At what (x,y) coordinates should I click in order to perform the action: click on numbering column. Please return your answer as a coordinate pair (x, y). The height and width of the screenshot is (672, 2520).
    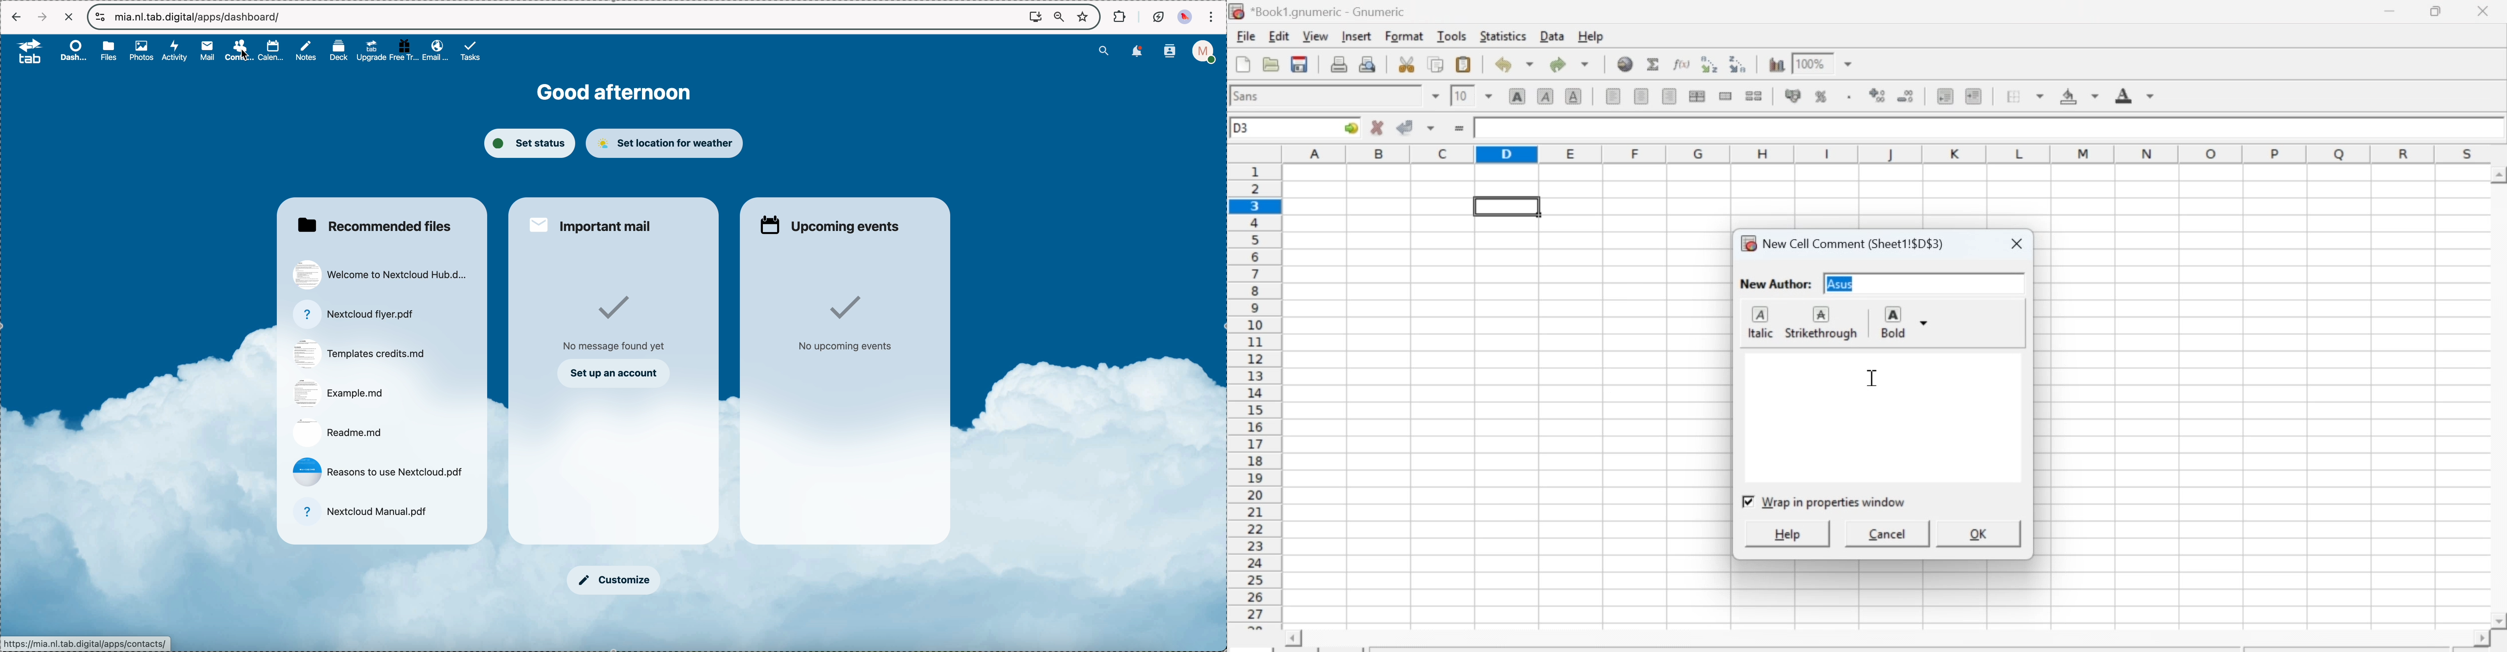
    Looking at the image, I should click on (1257, 396).